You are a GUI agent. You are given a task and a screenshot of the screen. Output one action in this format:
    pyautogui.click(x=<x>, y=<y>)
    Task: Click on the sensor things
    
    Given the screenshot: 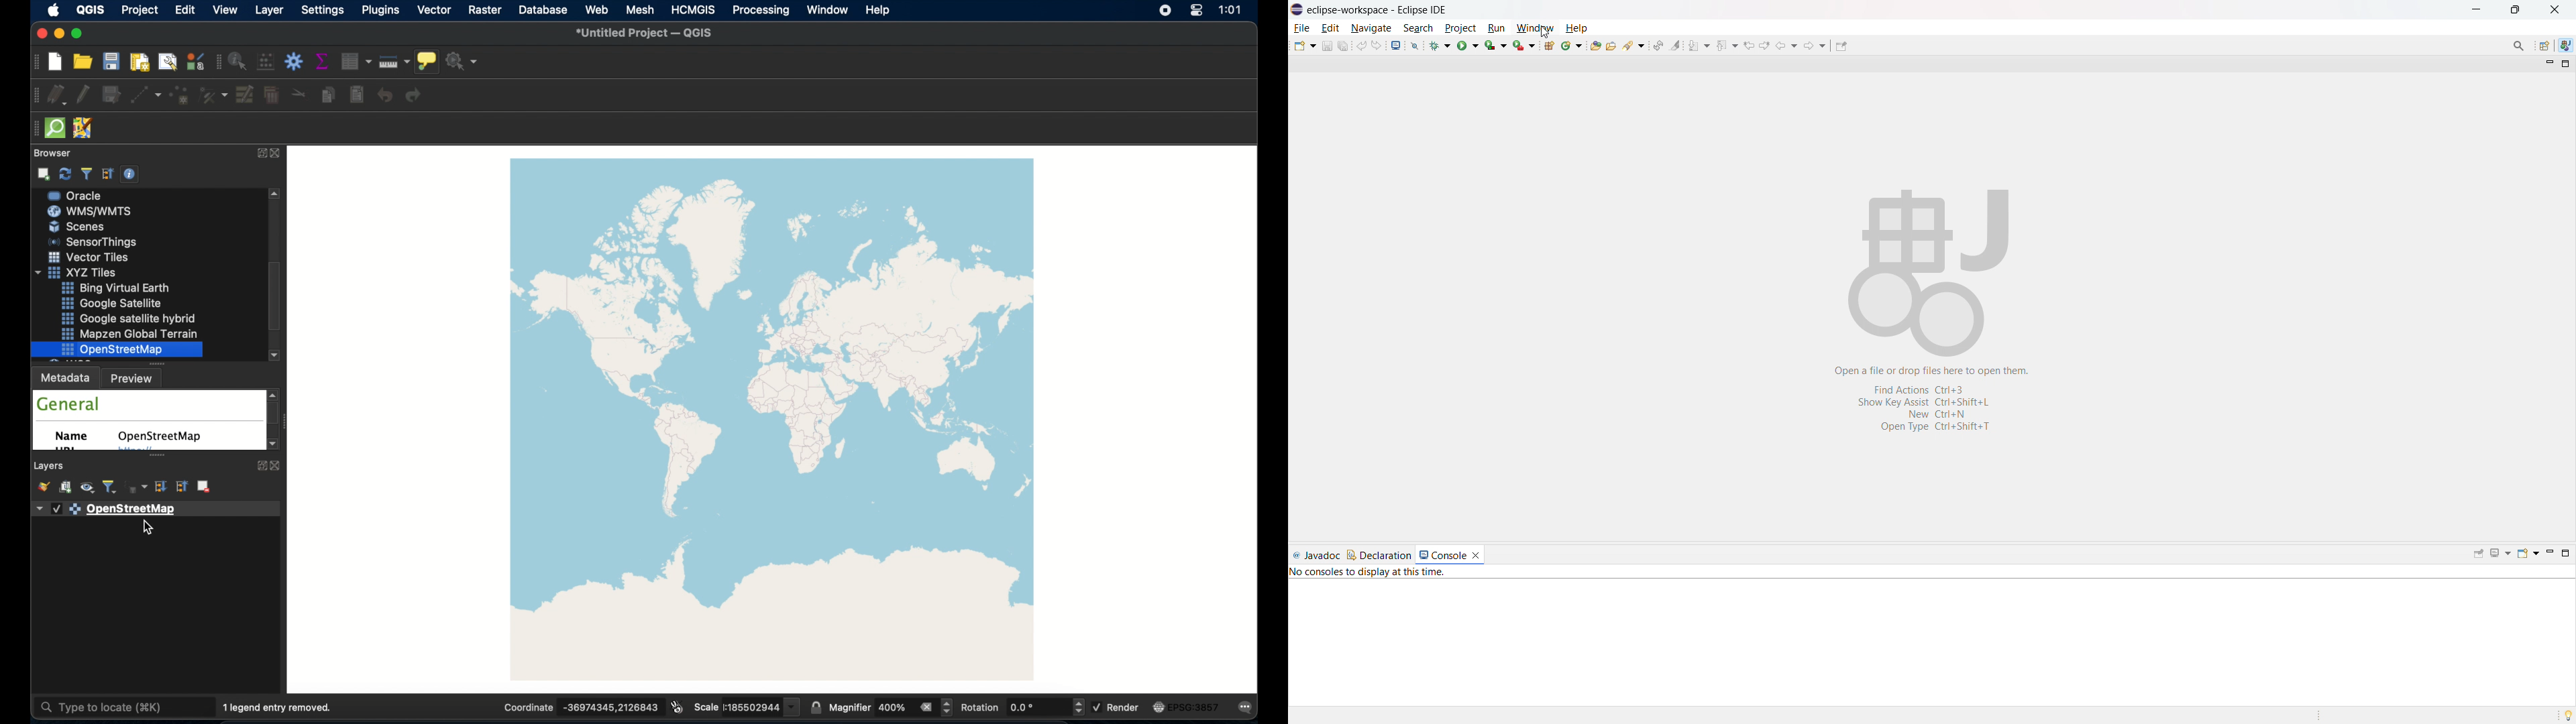 What is the action you would take?
    pyautogui.click(x=121, y=288)
    